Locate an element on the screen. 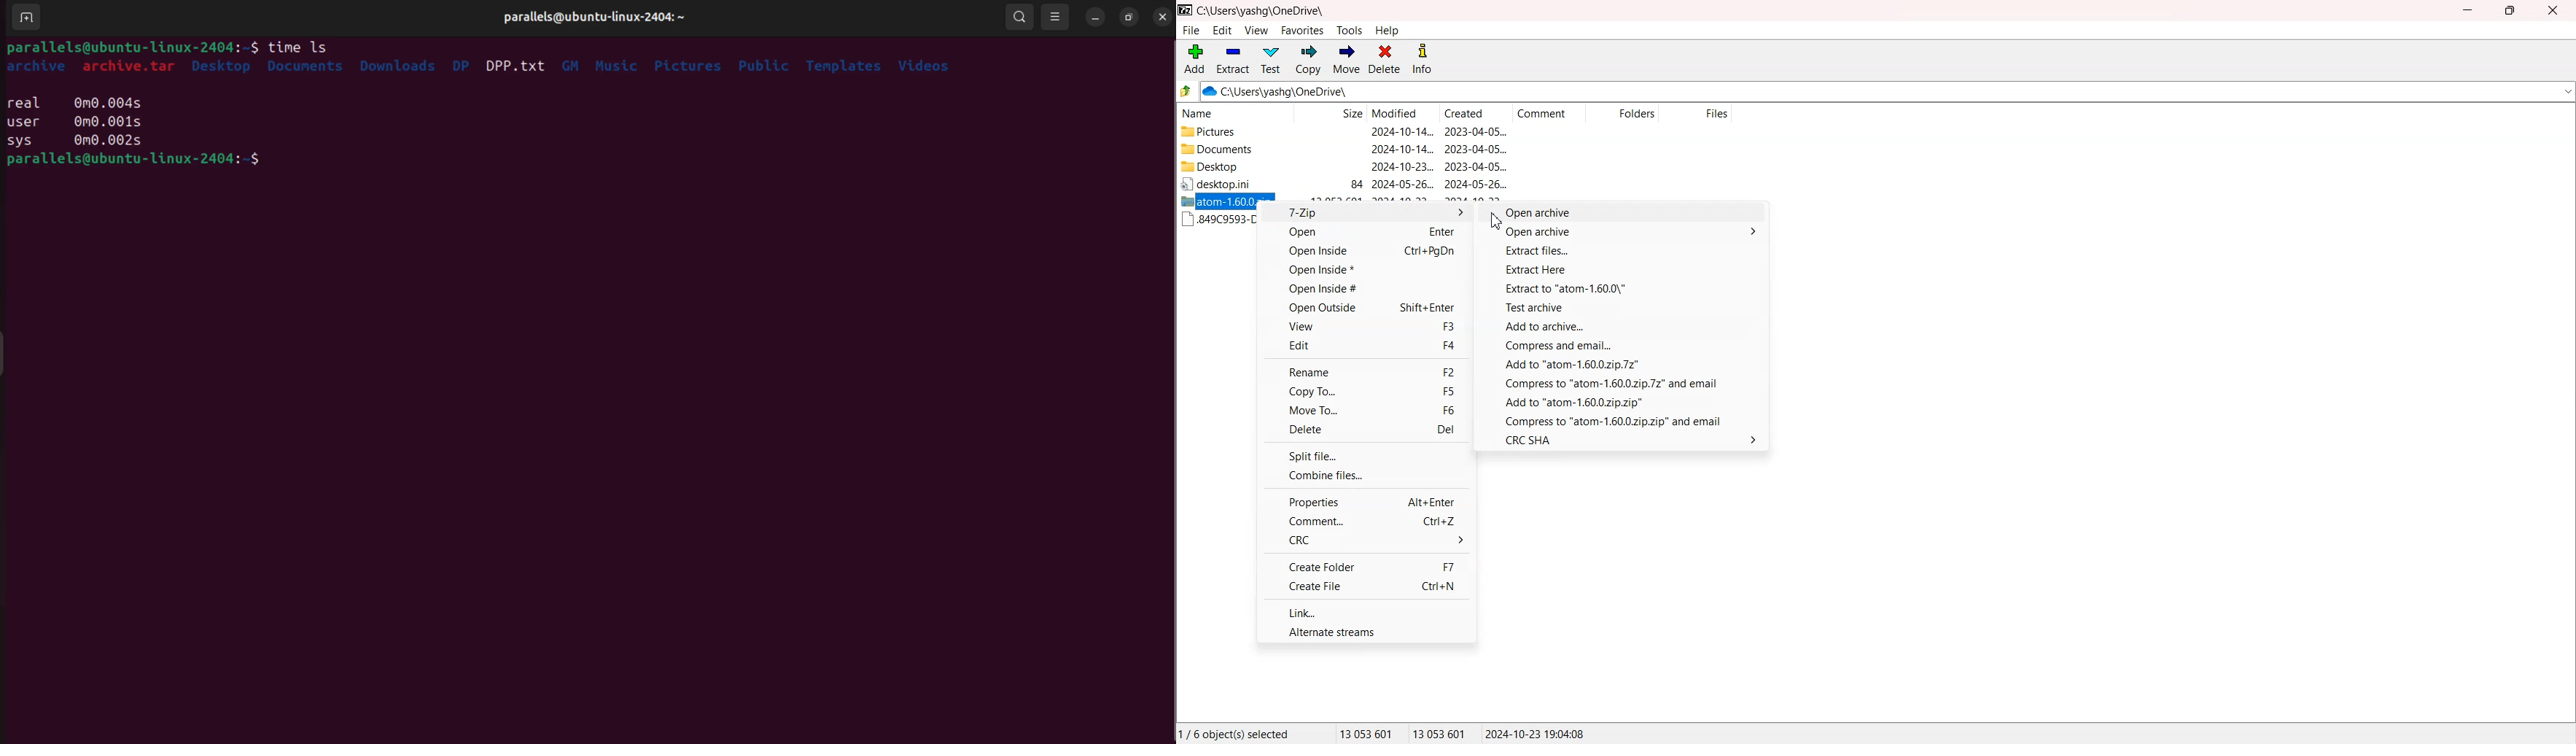 Image resolution: width=2576 pixels, height=756 pixels. Desktop File is located at coordinates (1231, 166).